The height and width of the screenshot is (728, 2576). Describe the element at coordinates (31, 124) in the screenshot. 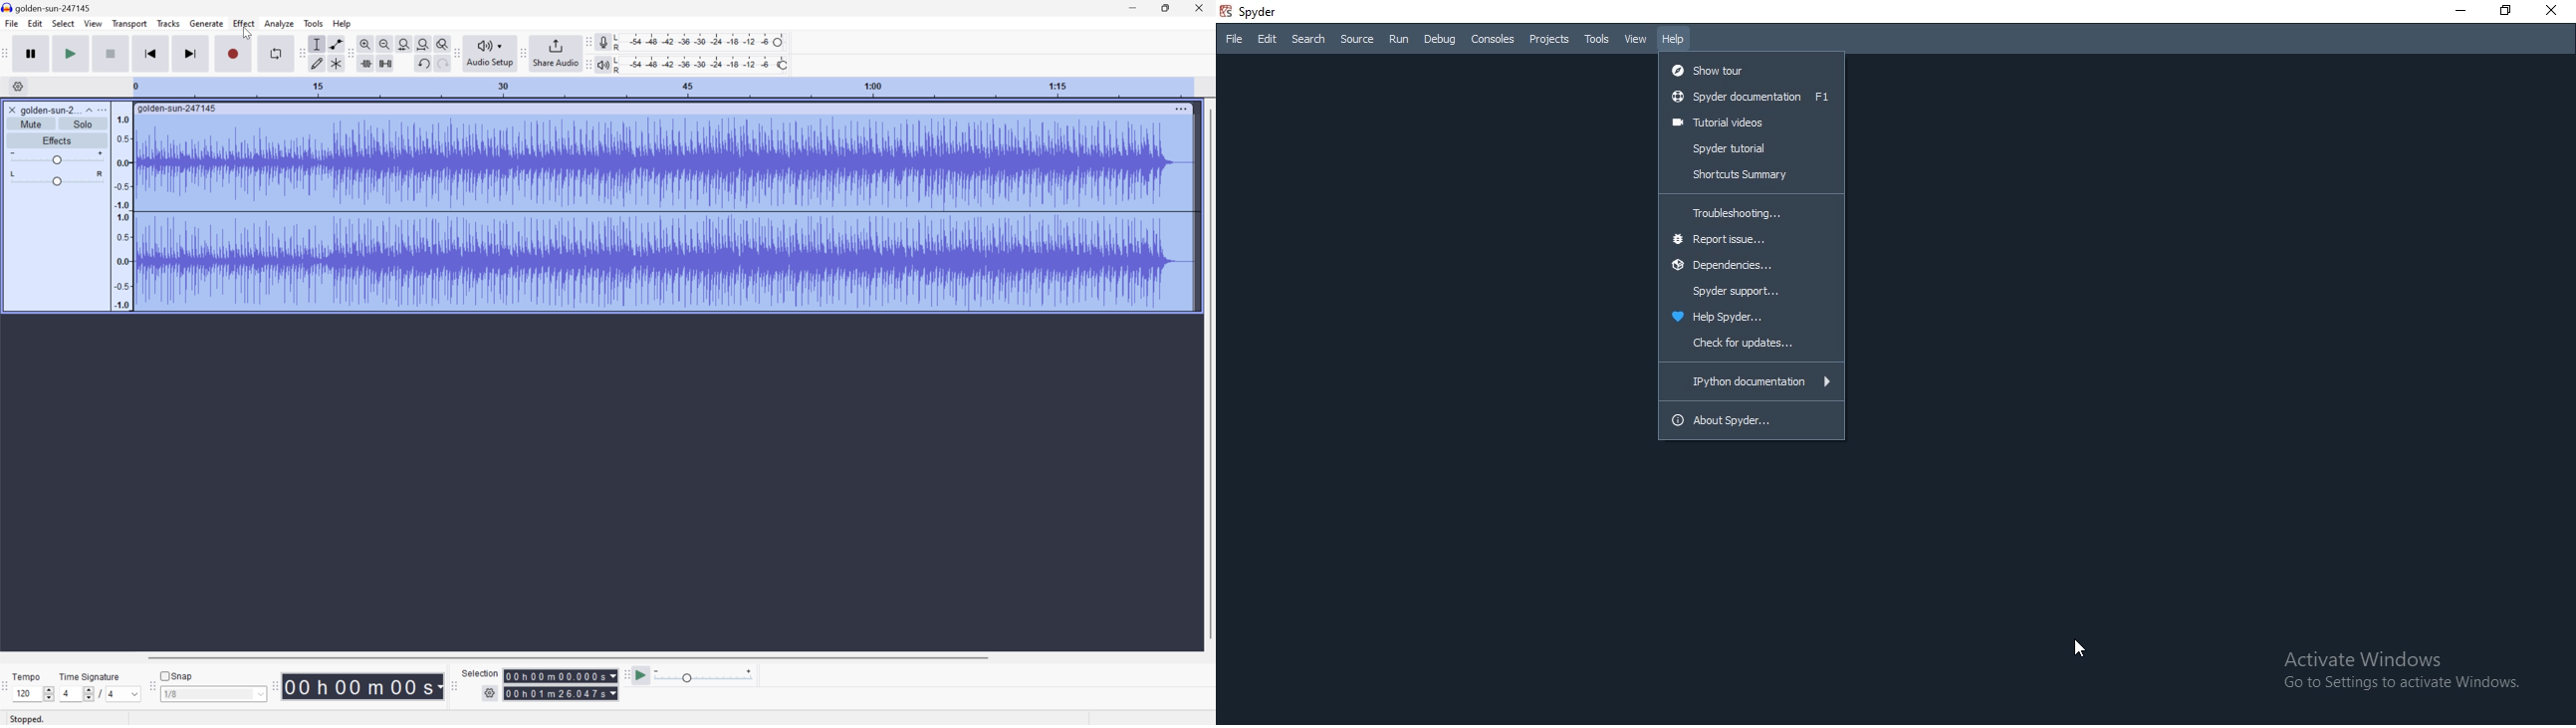

I see `Mute` at that location.